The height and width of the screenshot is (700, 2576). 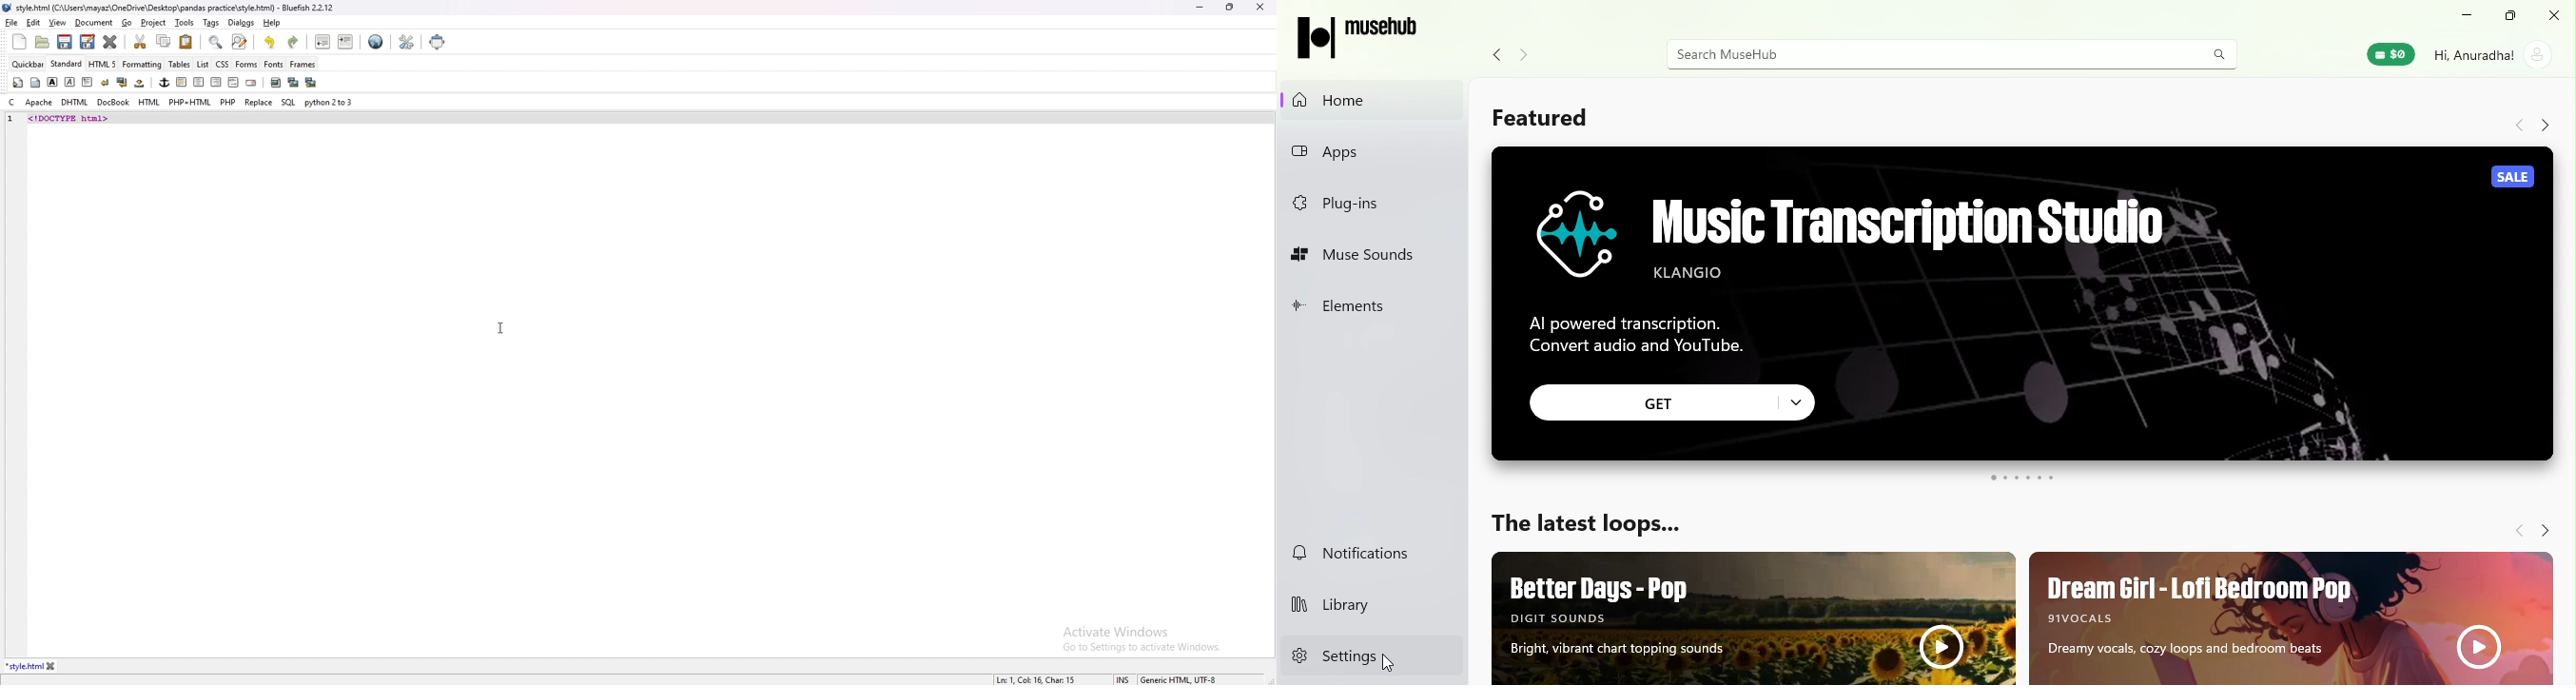 What do you see at coordinates (1230, 7) in the screenshot?
I see `resize` at bounding box center [1230, 7].